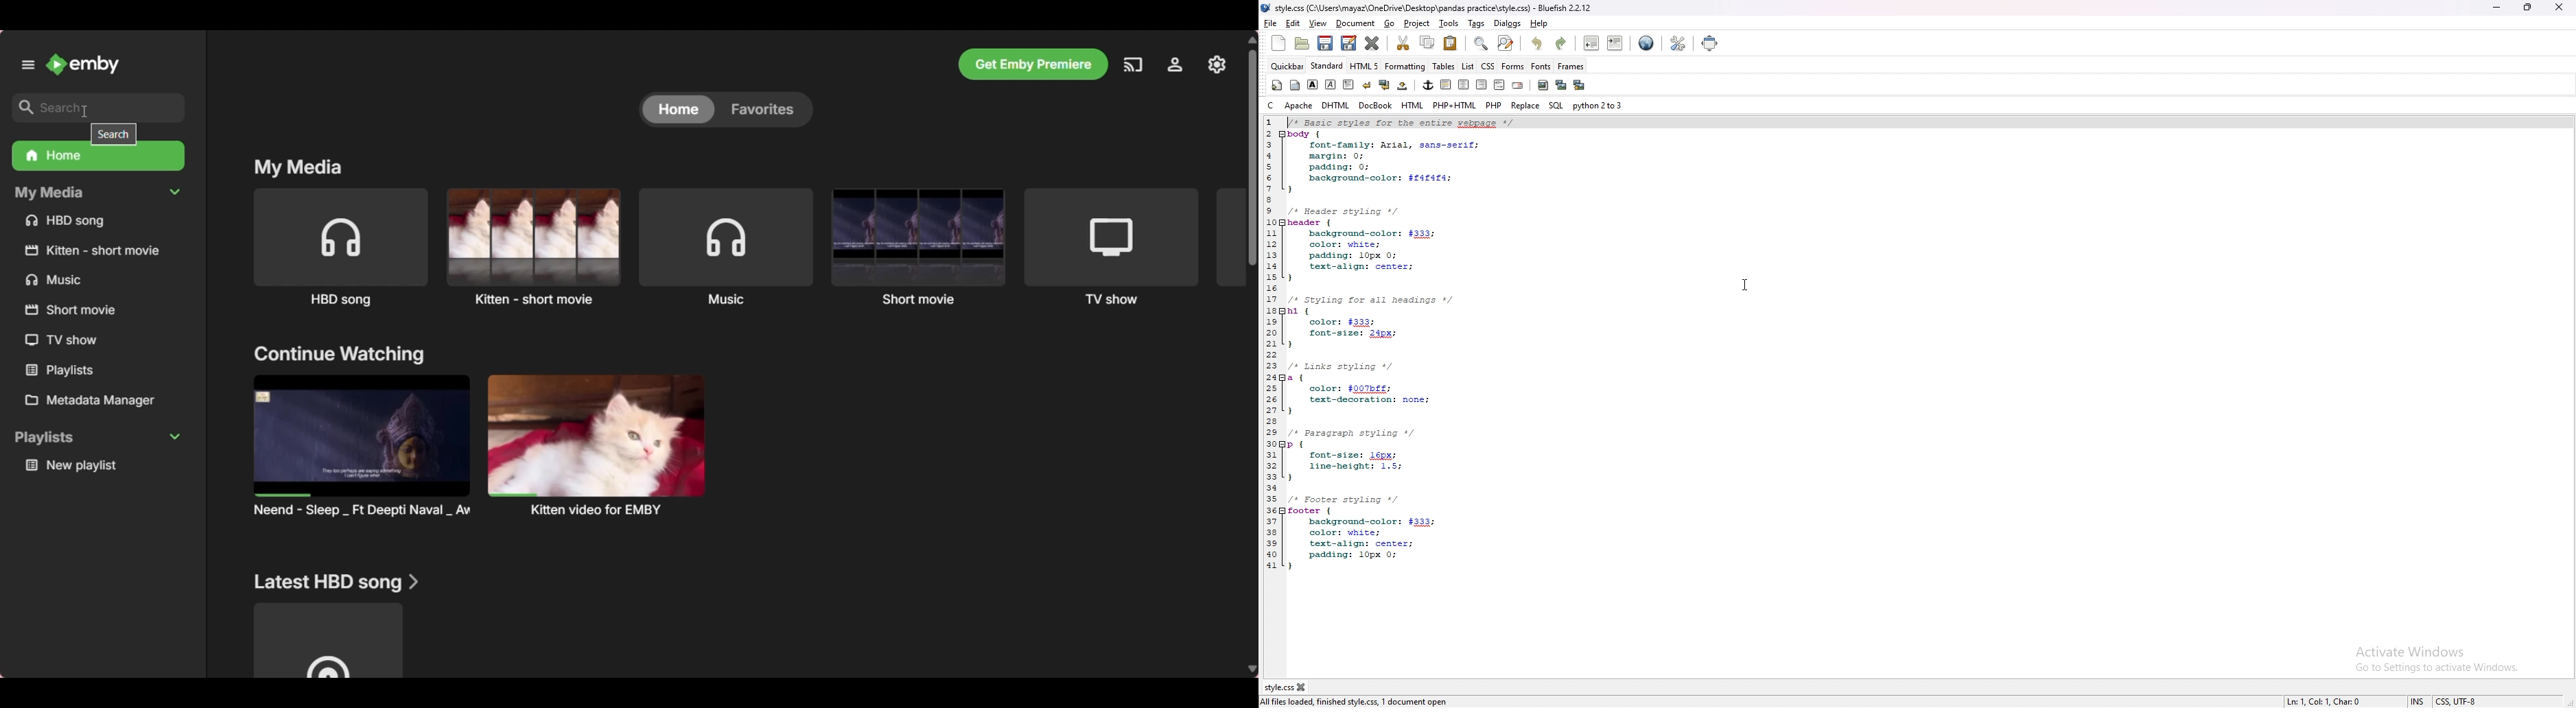 The width and height of the screenshot is (2576, 728). What do you see at coordinates (1405, 67) in the screenshot?
I see `formatting` at bounding box center [1405, 67].